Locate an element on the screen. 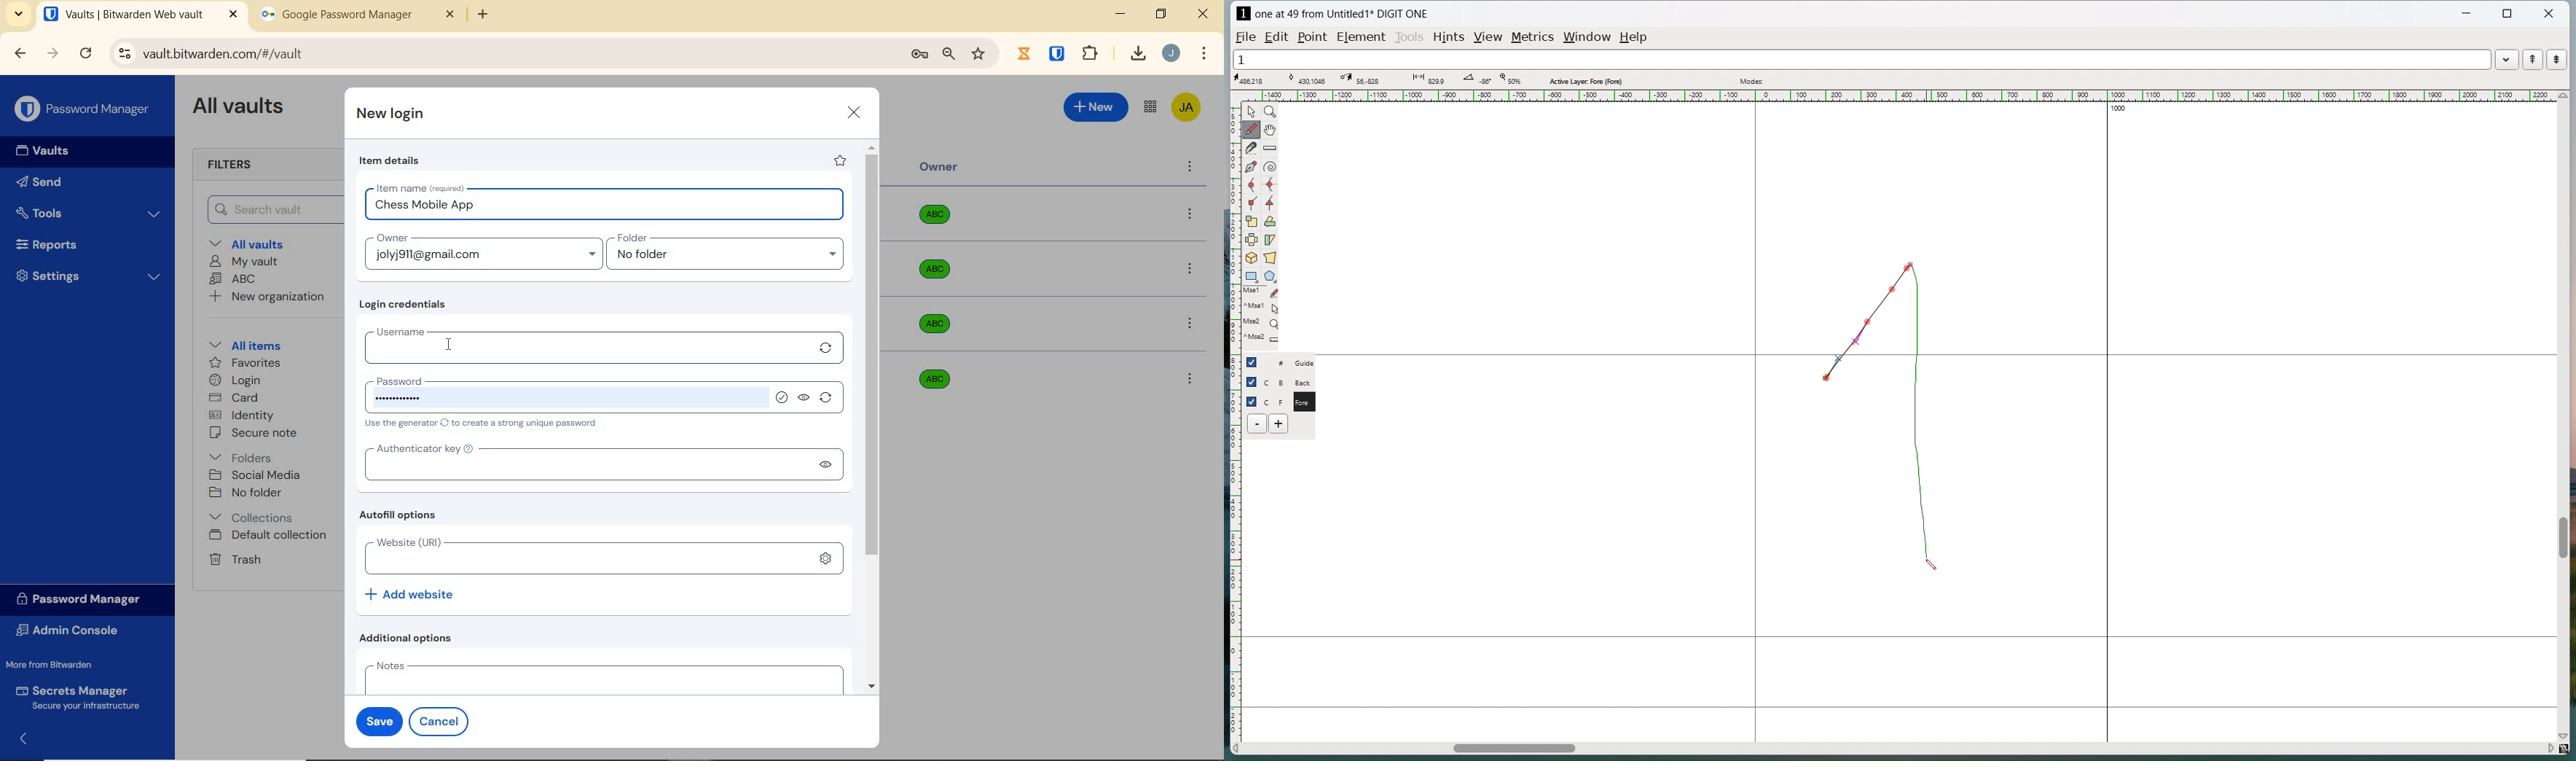 The height and width of the screenshot is (784, 2576). distance between points is located at coordinates (1427, 79).